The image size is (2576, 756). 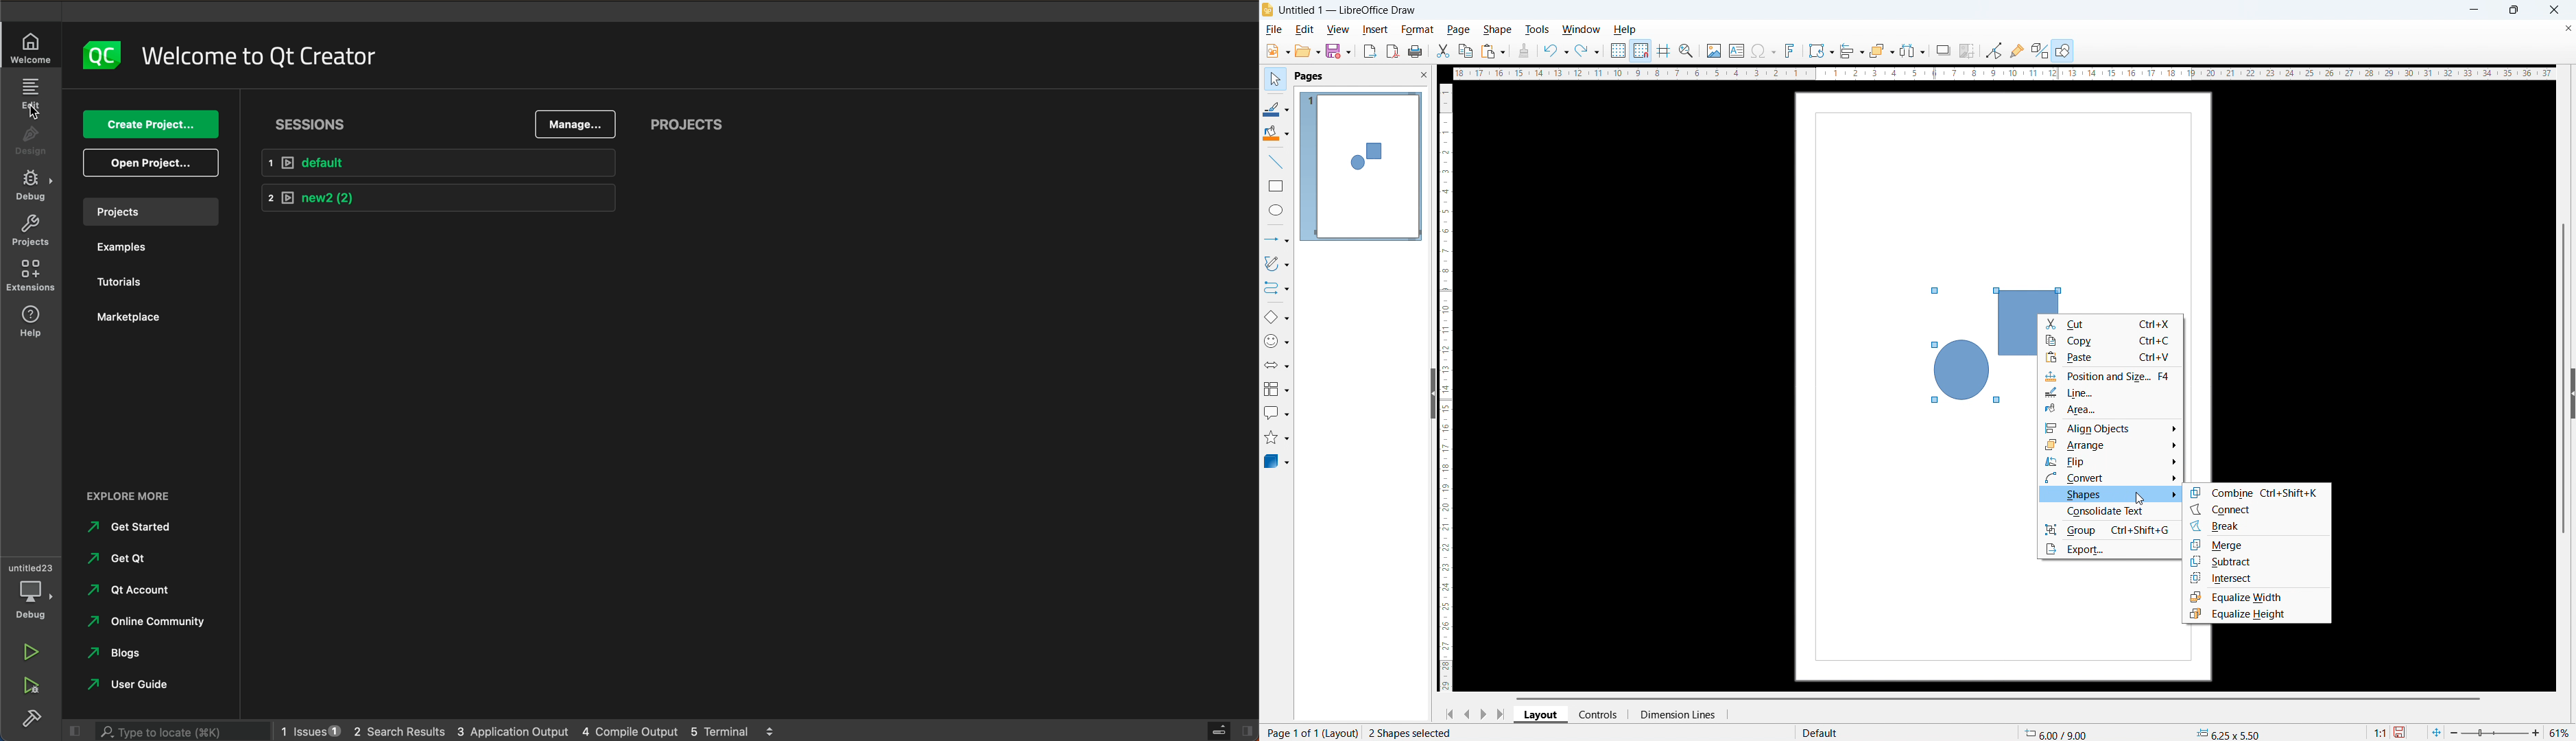 What do you see at coordinates (1555, 51) in the screenshot?
I see `undo` at bounding box center [1555, 51].